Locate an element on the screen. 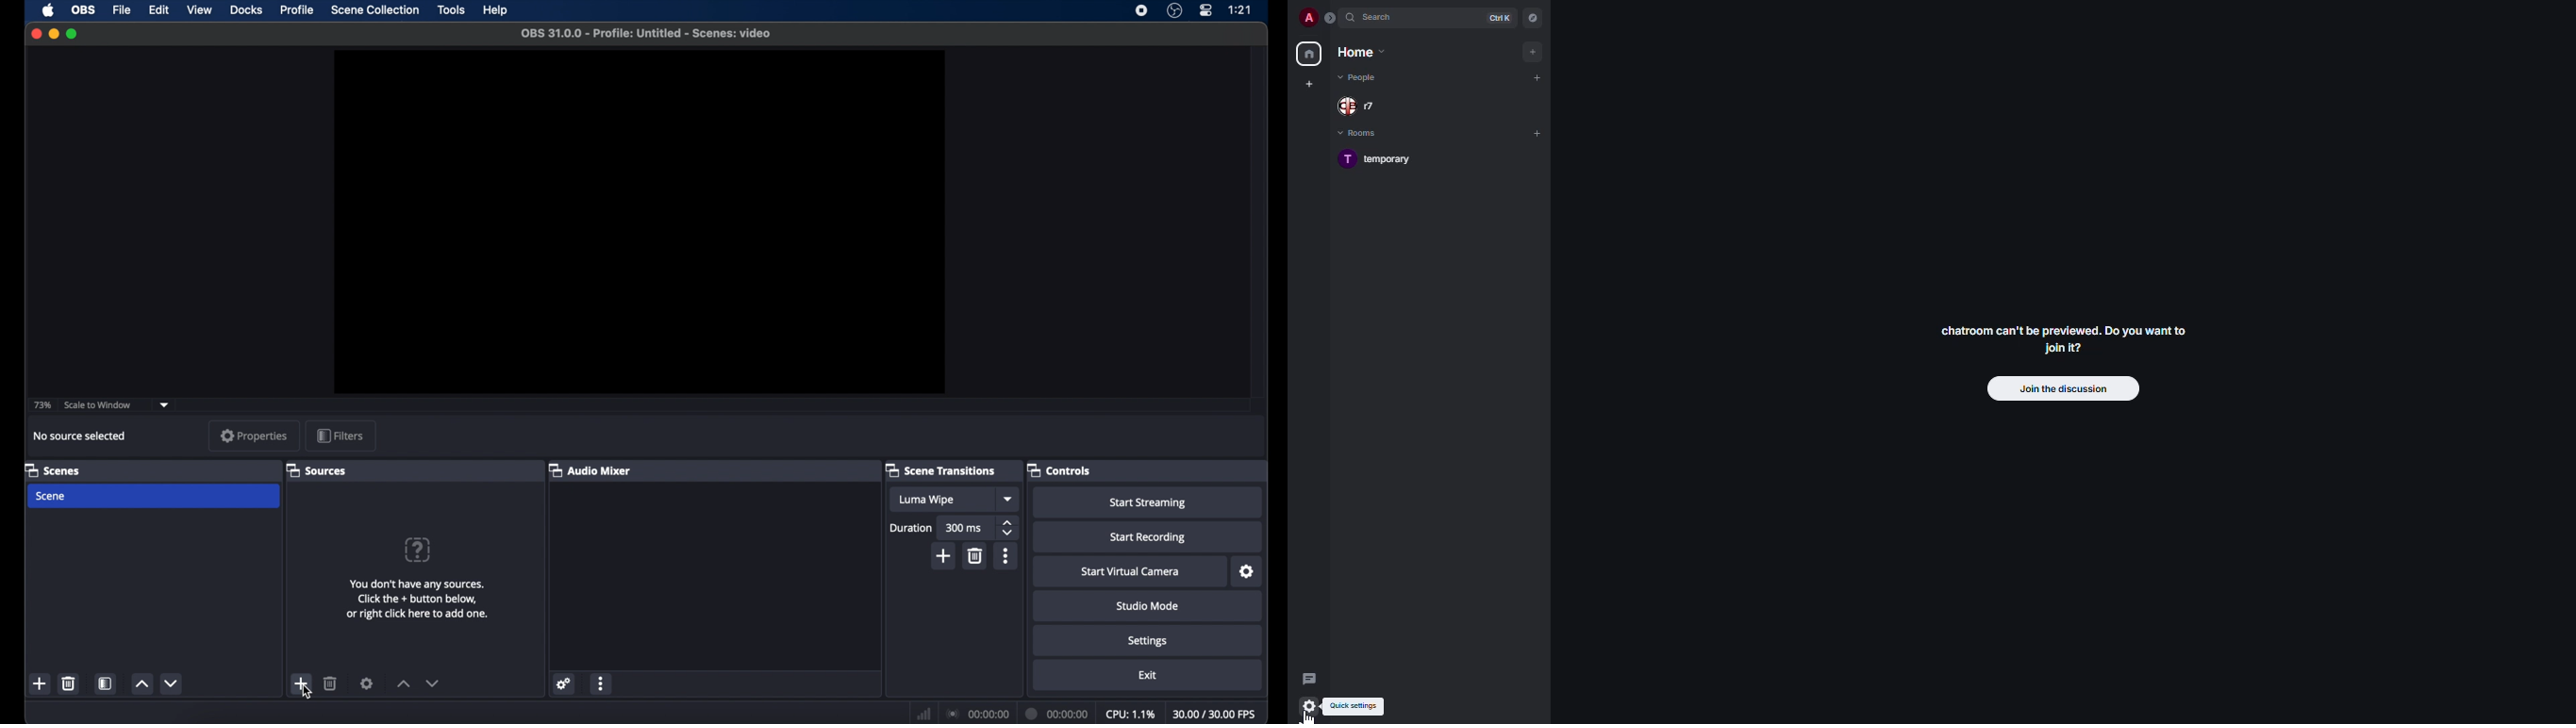 The height and width of the screenshot is (728, 2576). obs is located at coordinates (84, 10).